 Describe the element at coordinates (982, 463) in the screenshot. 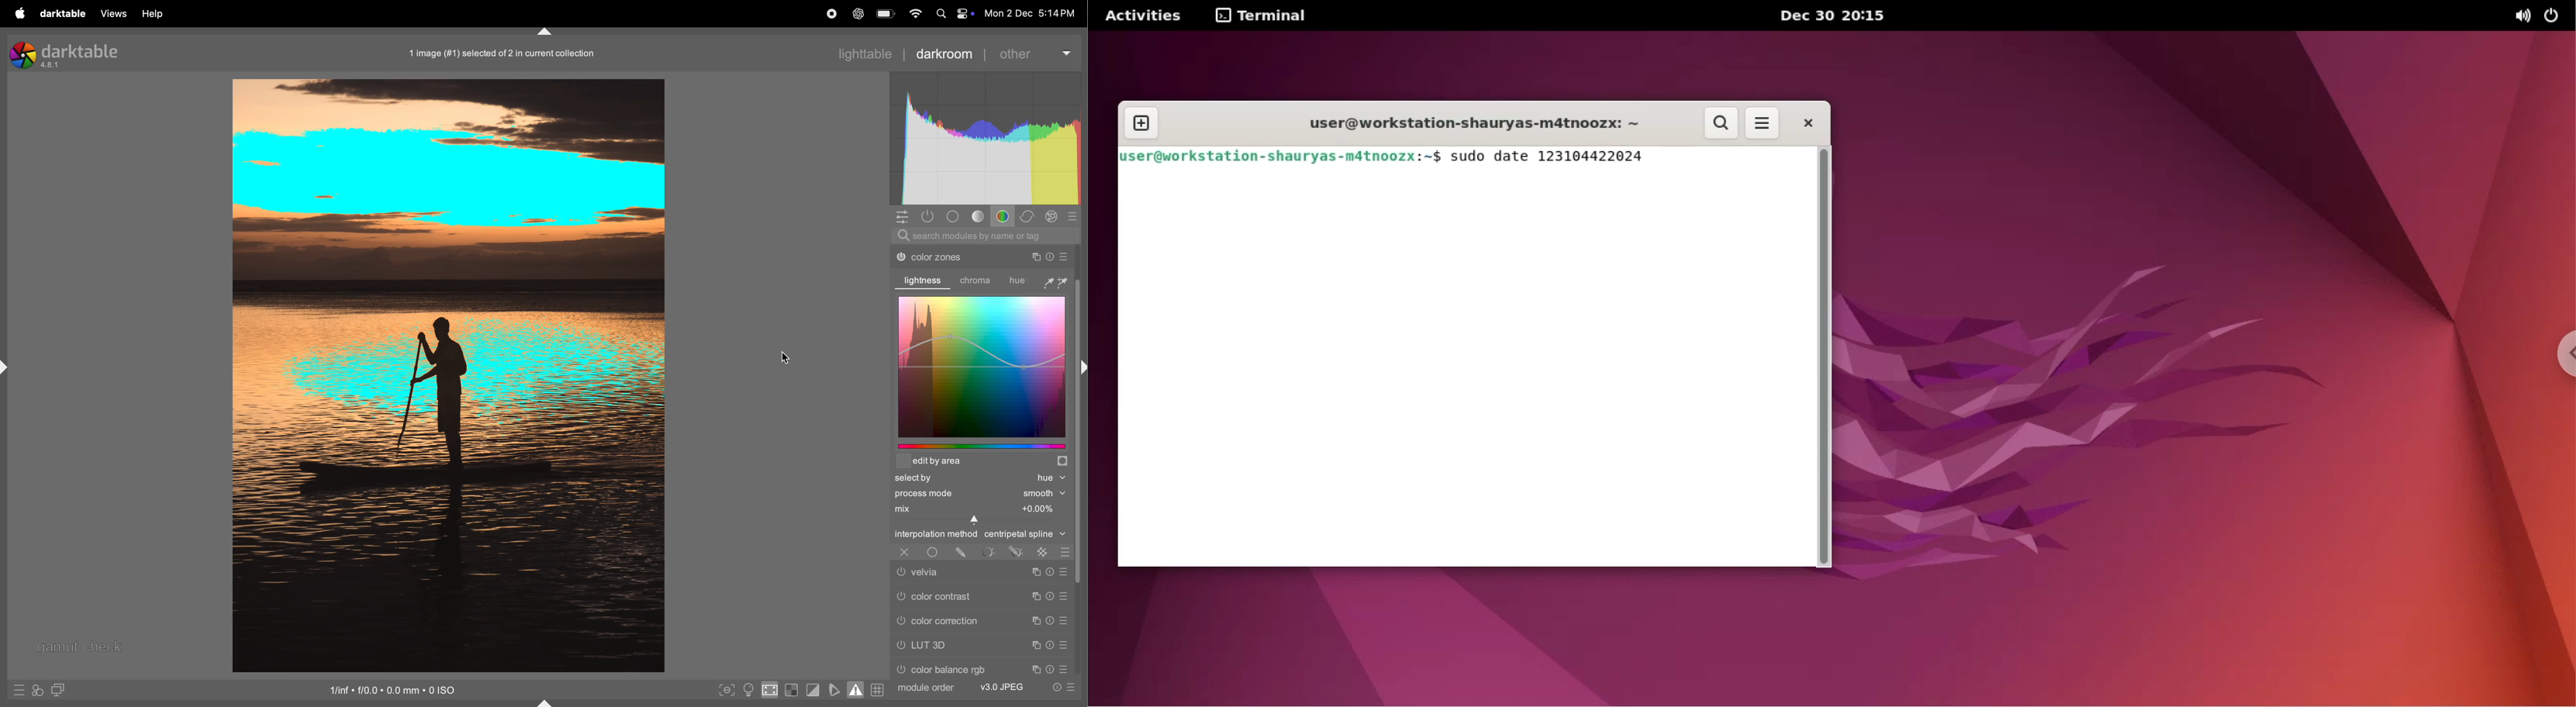

I see `edit area` at that location.